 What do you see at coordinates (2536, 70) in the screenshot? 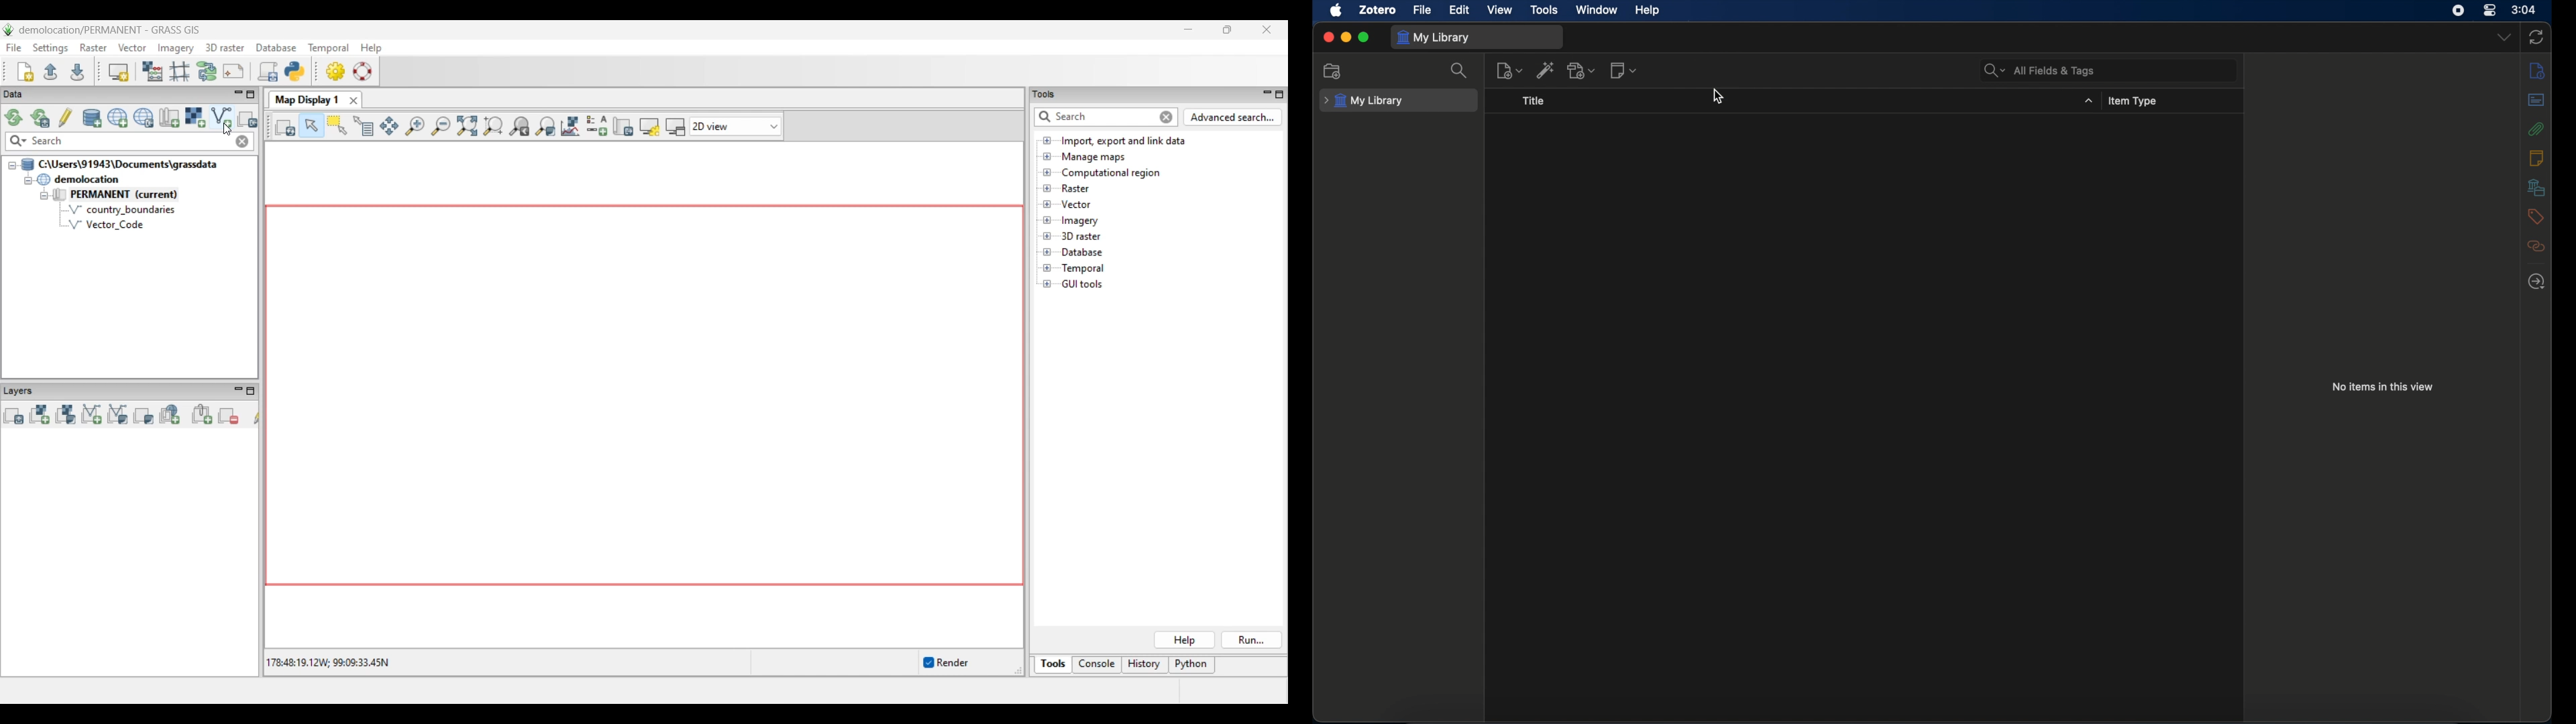
I see `info` at bounding box center [2536, 70].